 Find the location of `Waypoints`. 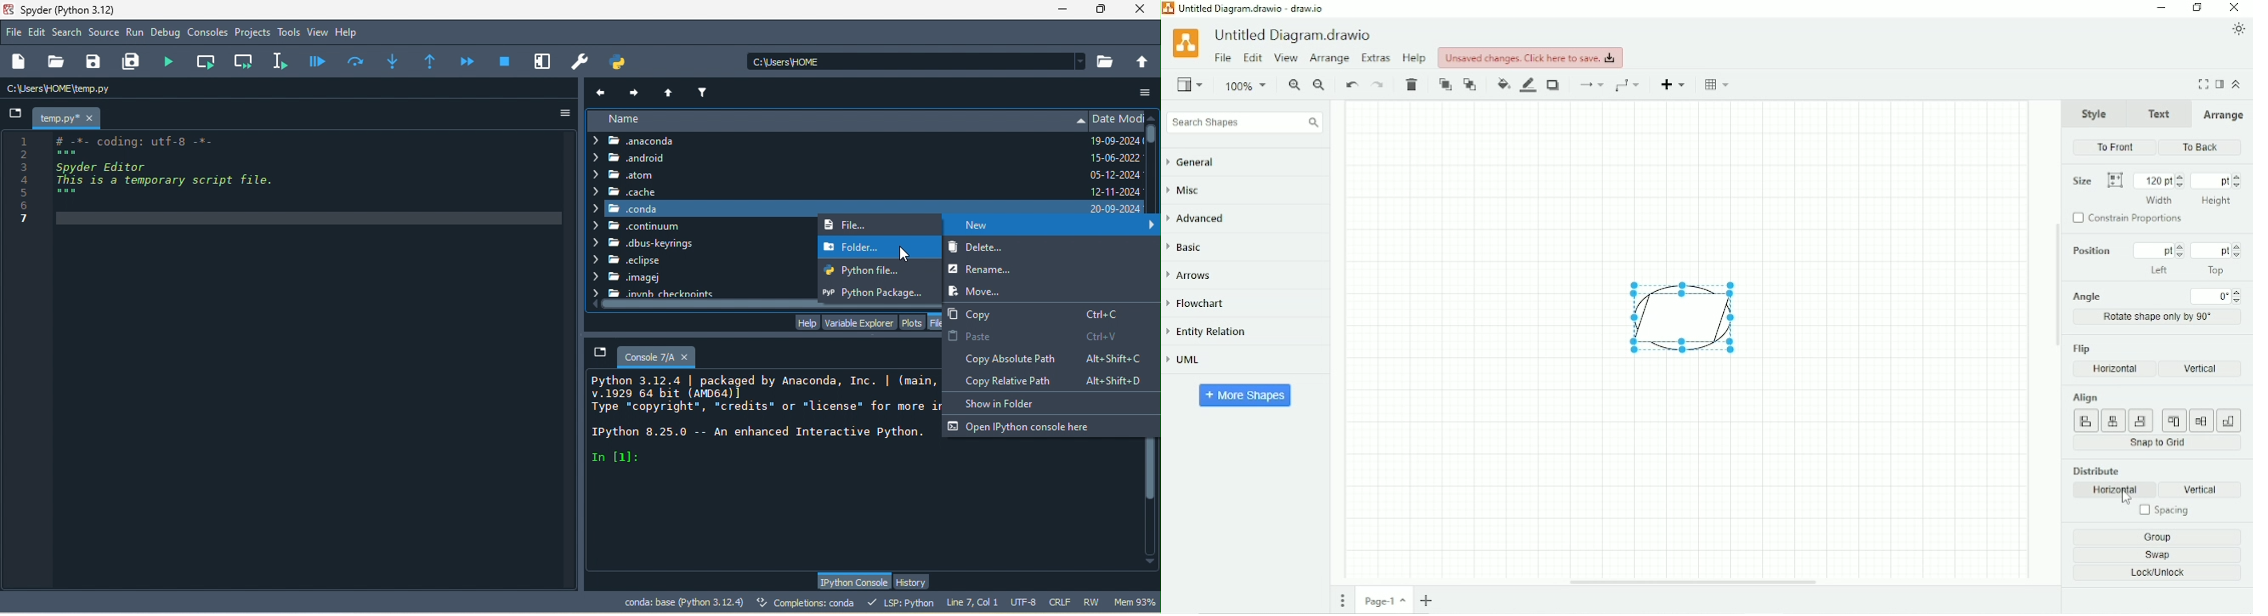

Waypoints is located at coordinates (1630, 85).